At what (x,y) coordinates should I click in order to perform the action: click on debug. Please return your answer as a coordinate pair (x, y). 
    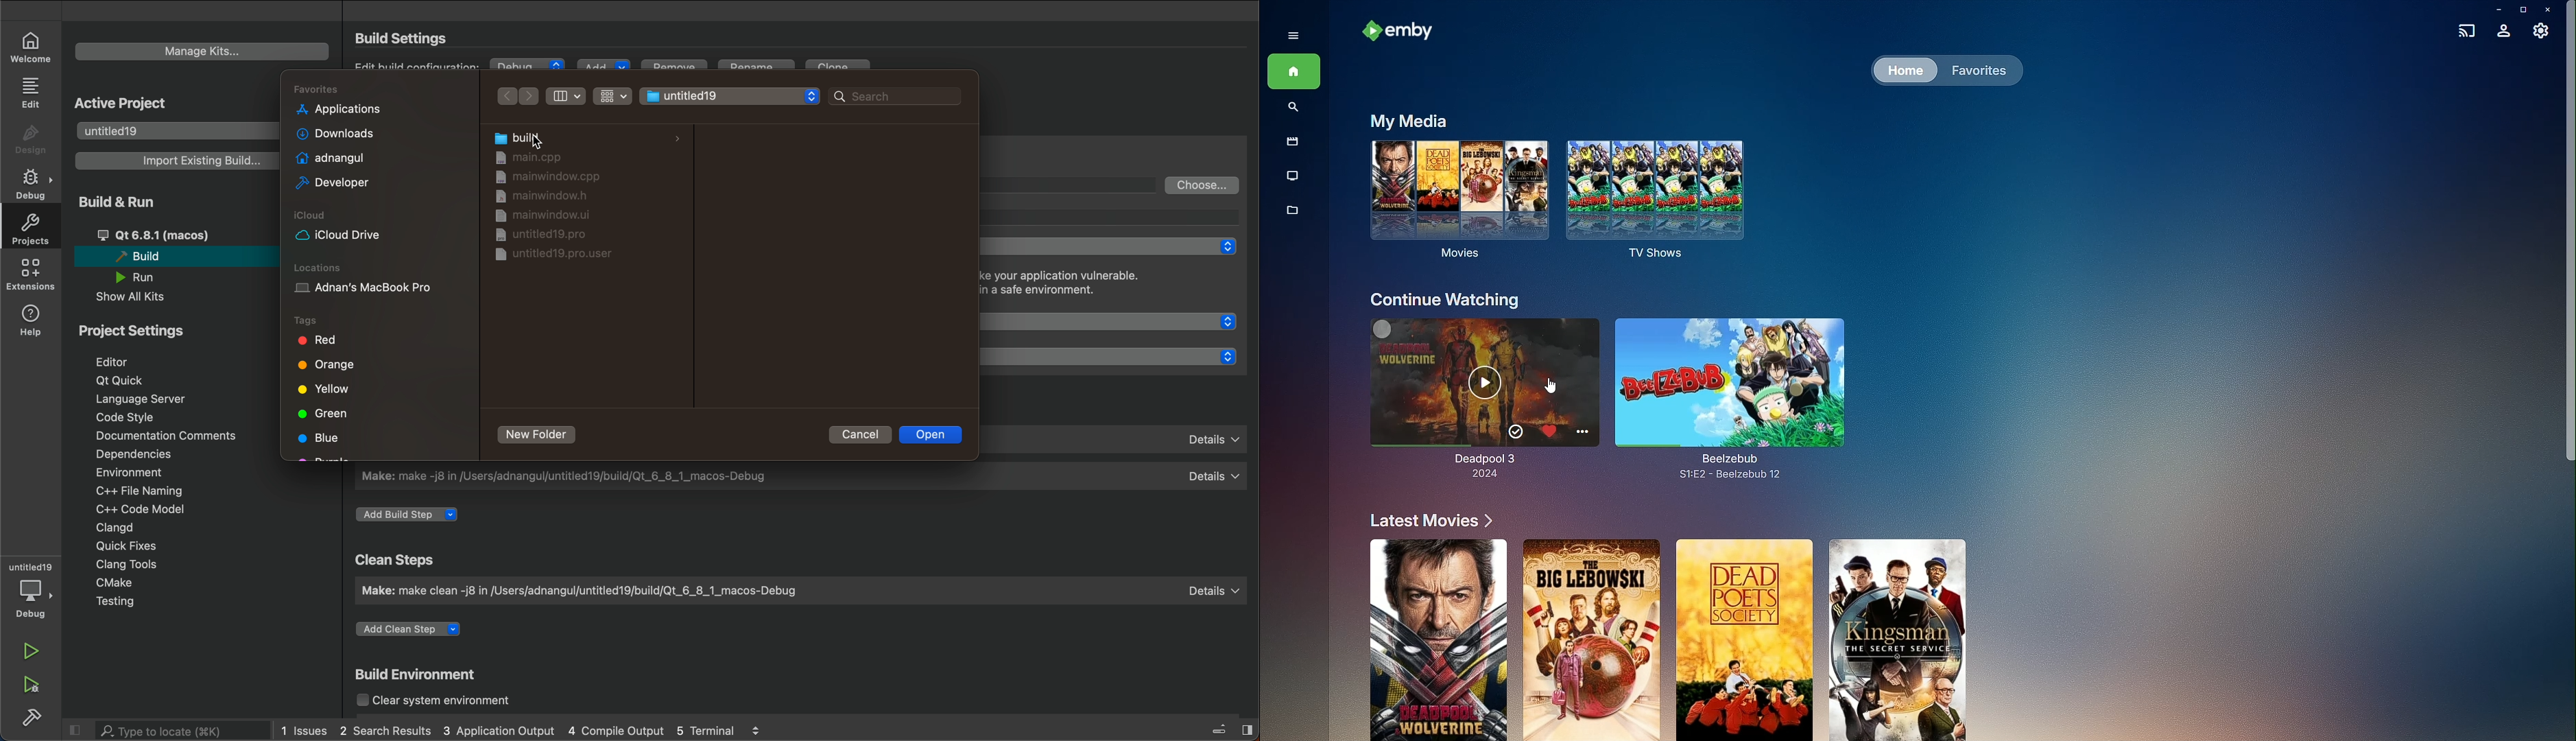
    Looking at the image, I should click on (528, 67).